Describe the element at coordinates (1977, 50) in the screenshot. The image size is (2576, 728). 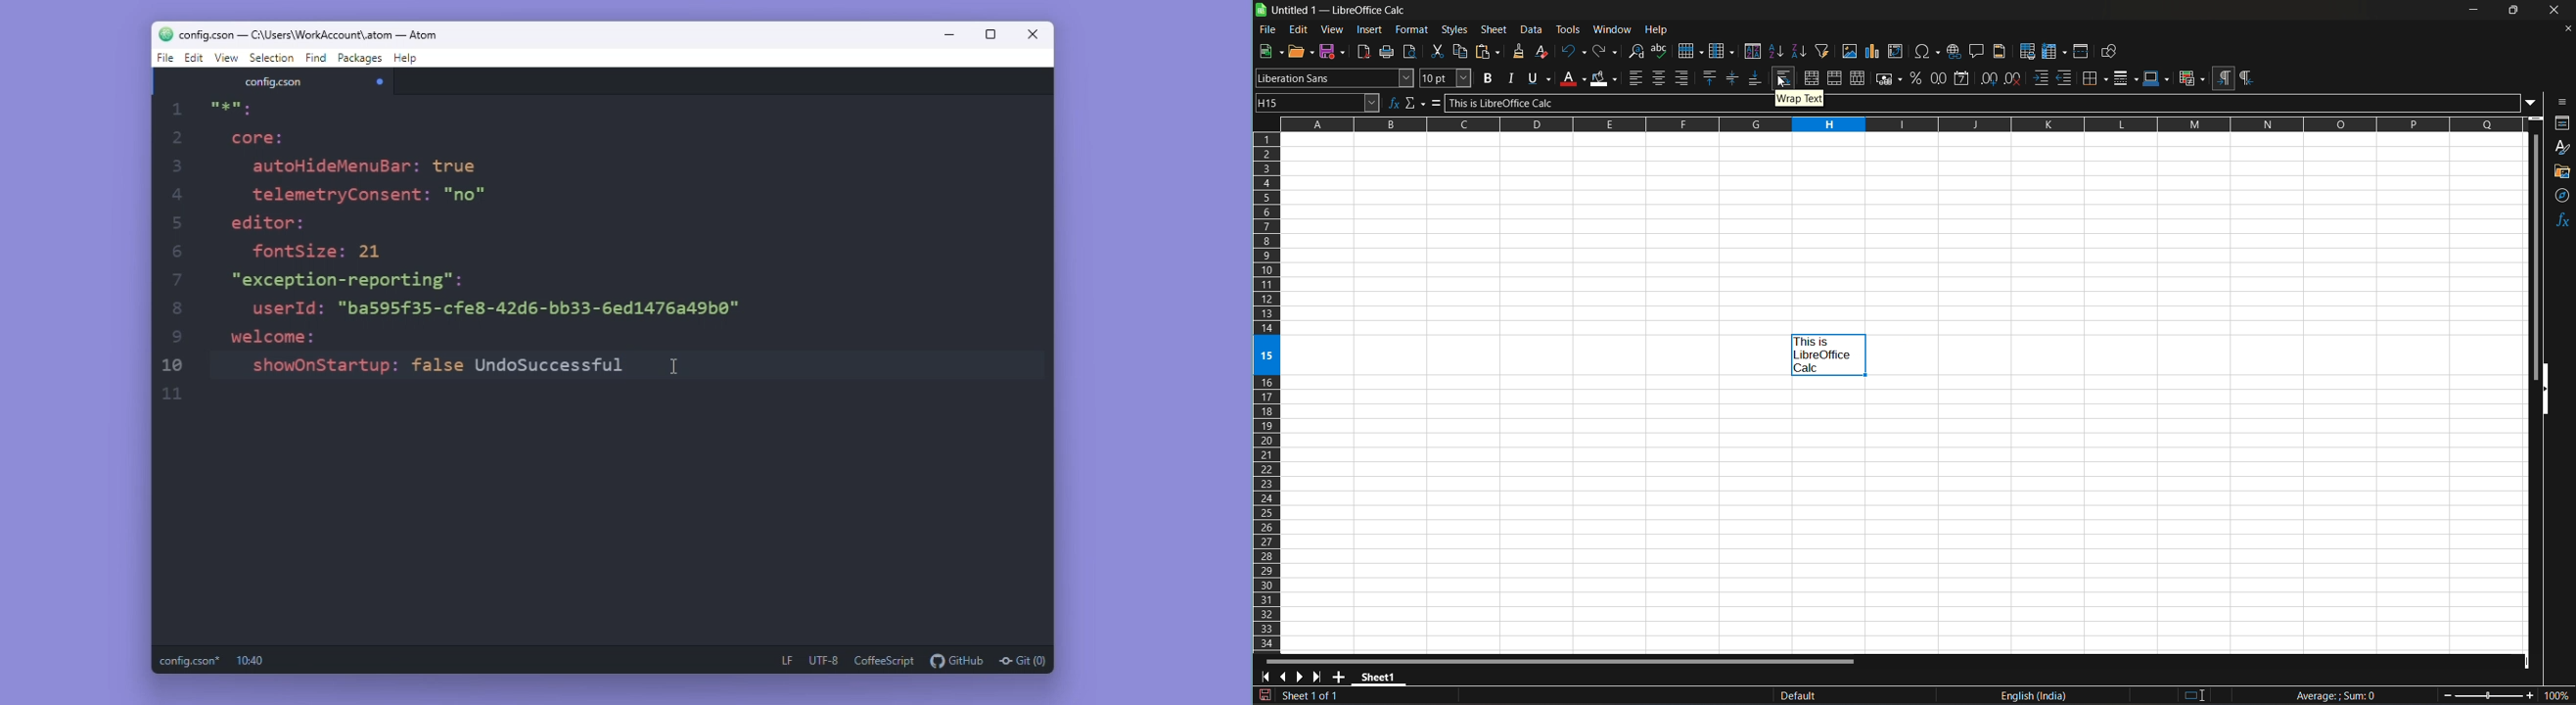
I see `insert comment` at that location.